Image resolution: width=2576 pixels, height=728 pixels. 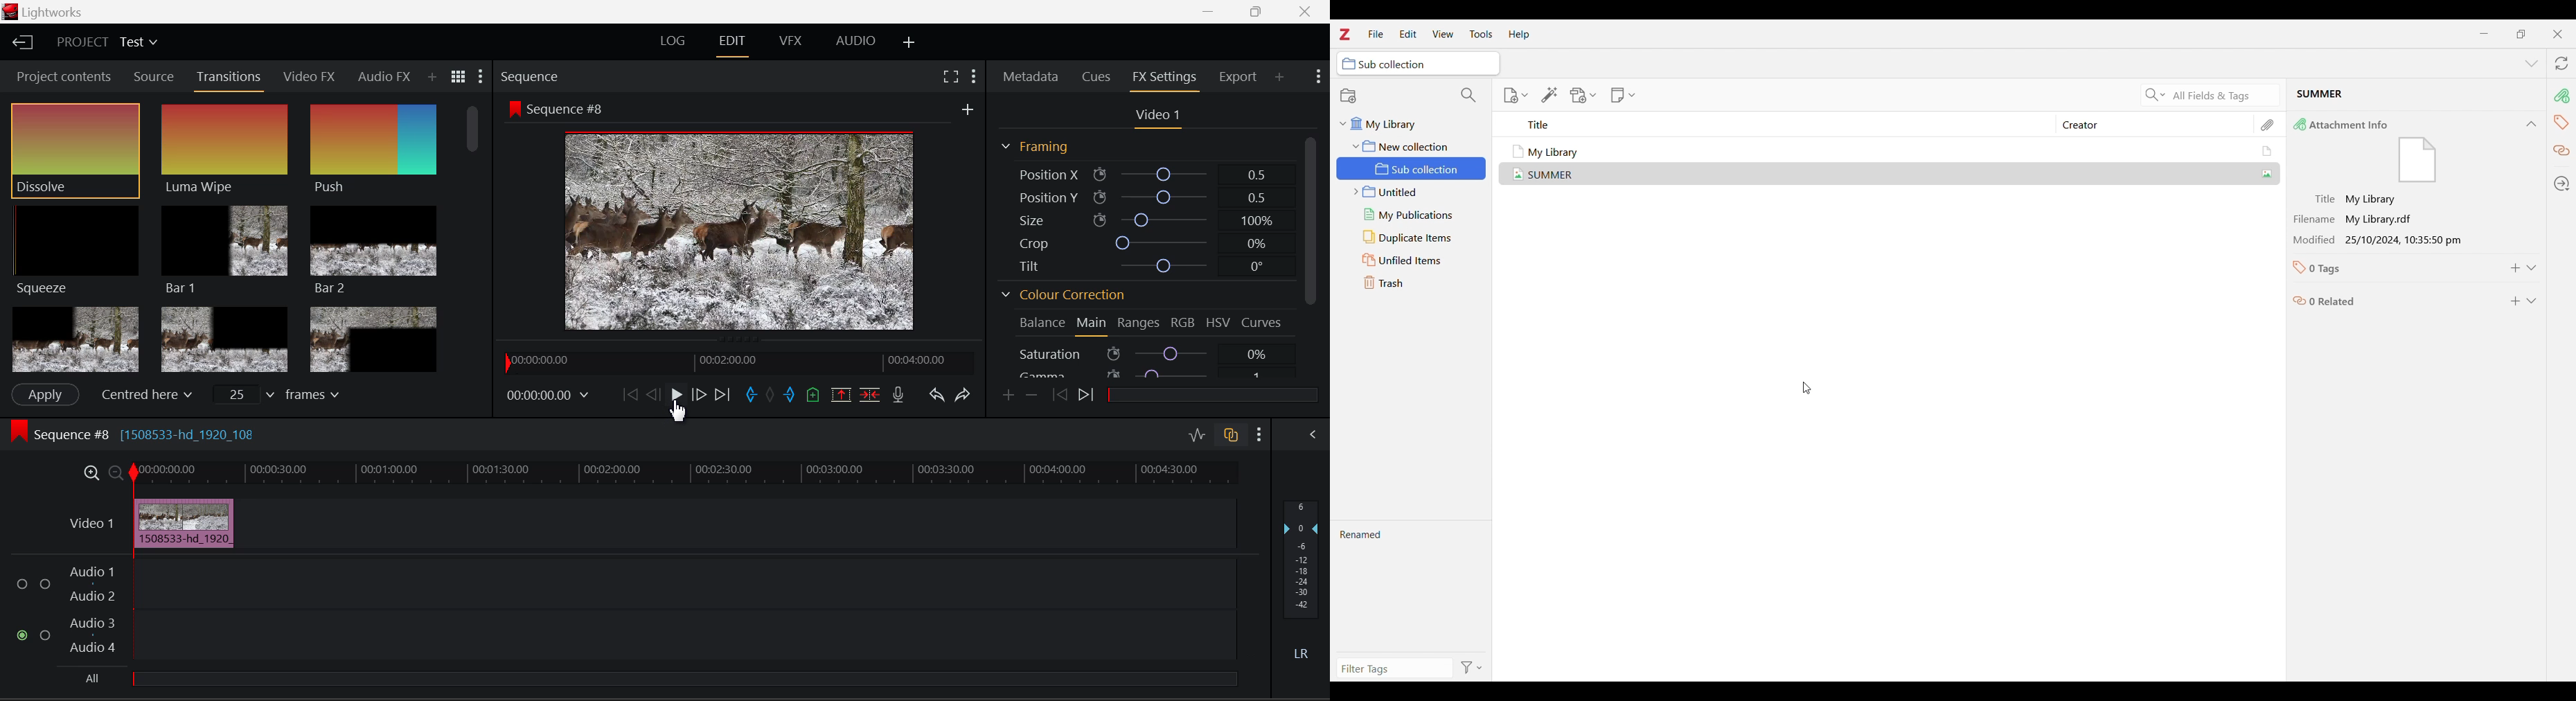 What do you see at coordinates (1241, 77) in the screenshot?
I see `Export` at bounding box center [1241, 77].